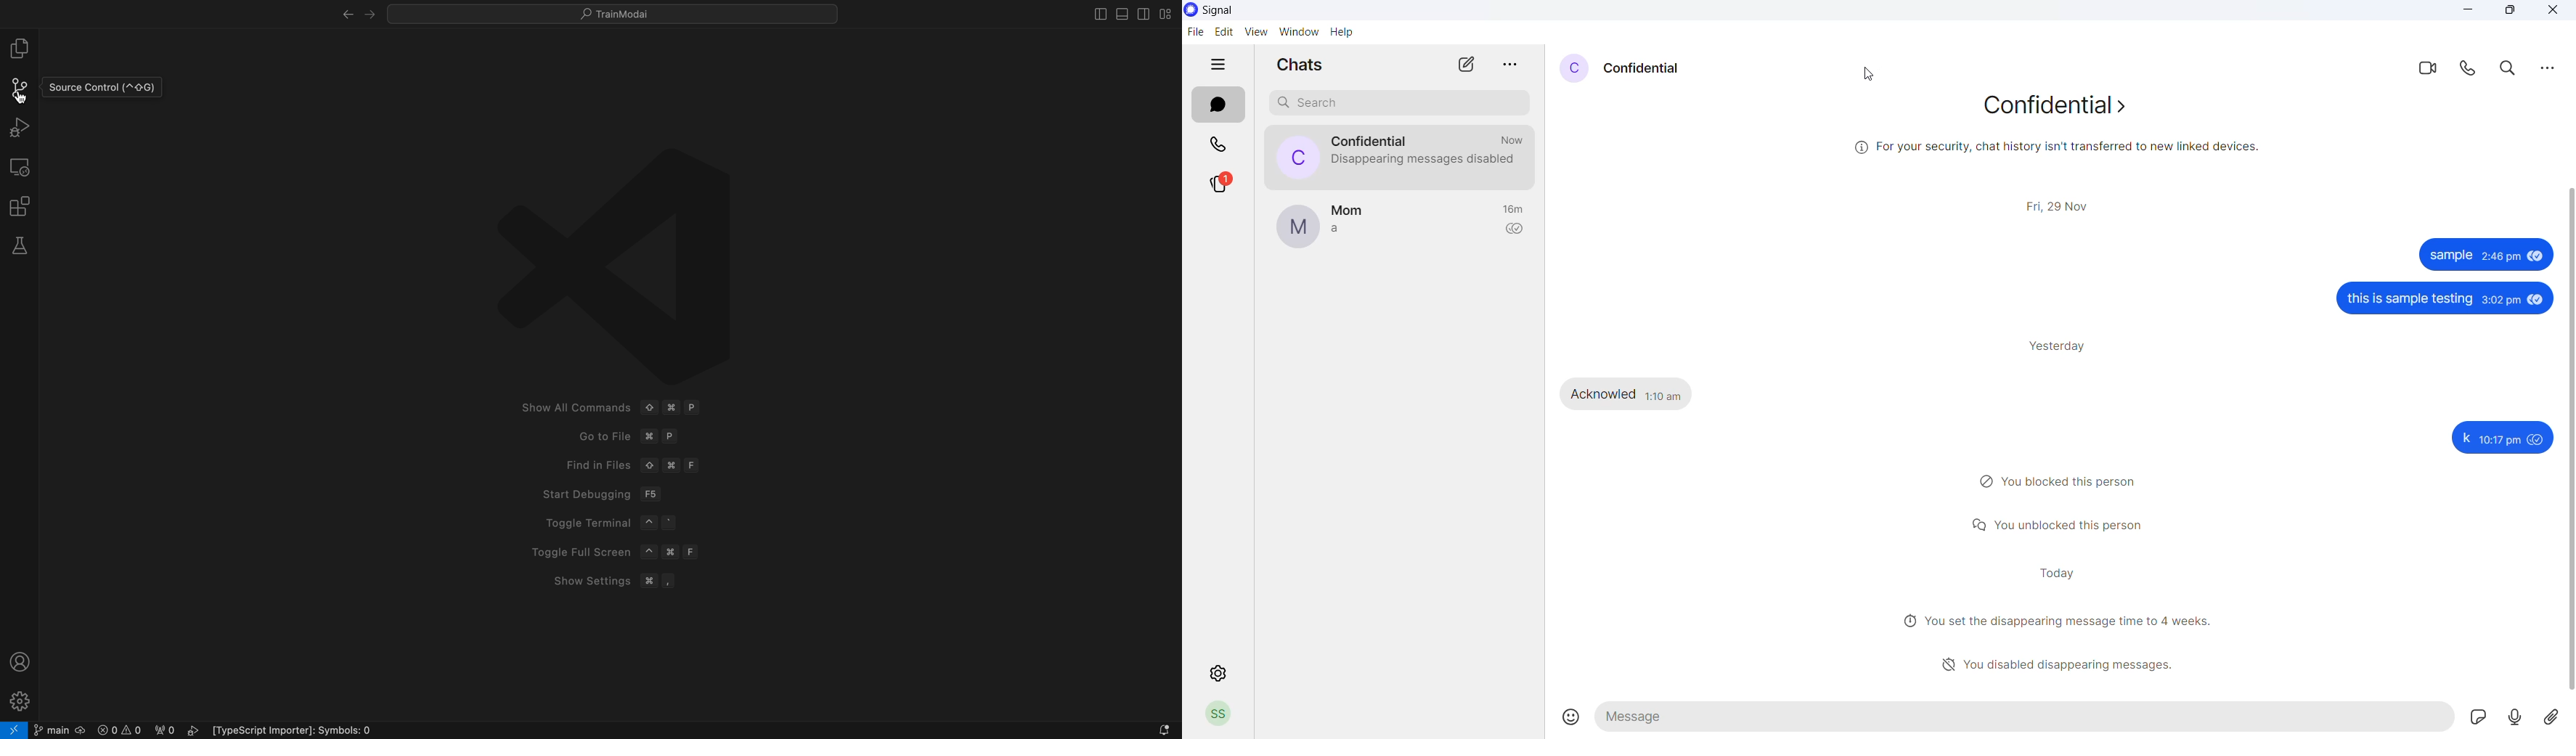 This screenshot has height=756, width=2576. Describe the element at coordinates (2557, 10) in the screenshot. I see `` at that location.